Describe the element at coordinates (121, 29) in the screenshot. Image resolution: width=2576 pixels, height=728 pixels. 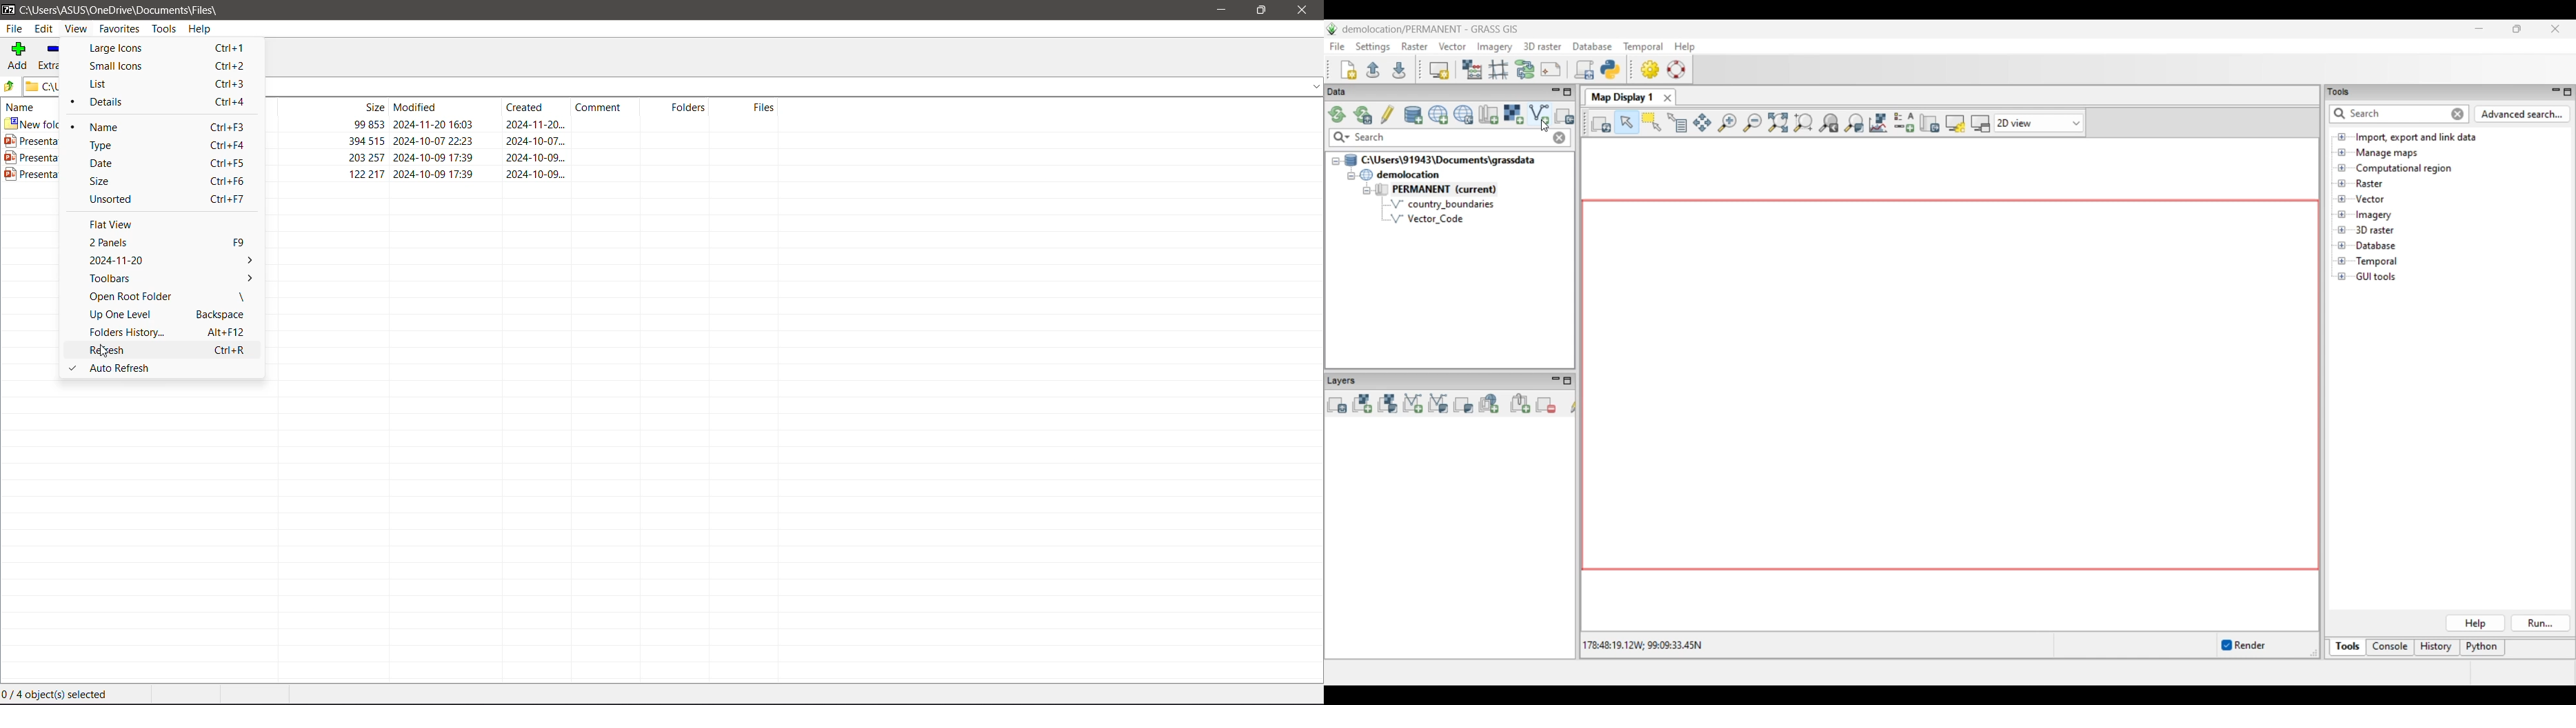
I see `Favorites` at that location.